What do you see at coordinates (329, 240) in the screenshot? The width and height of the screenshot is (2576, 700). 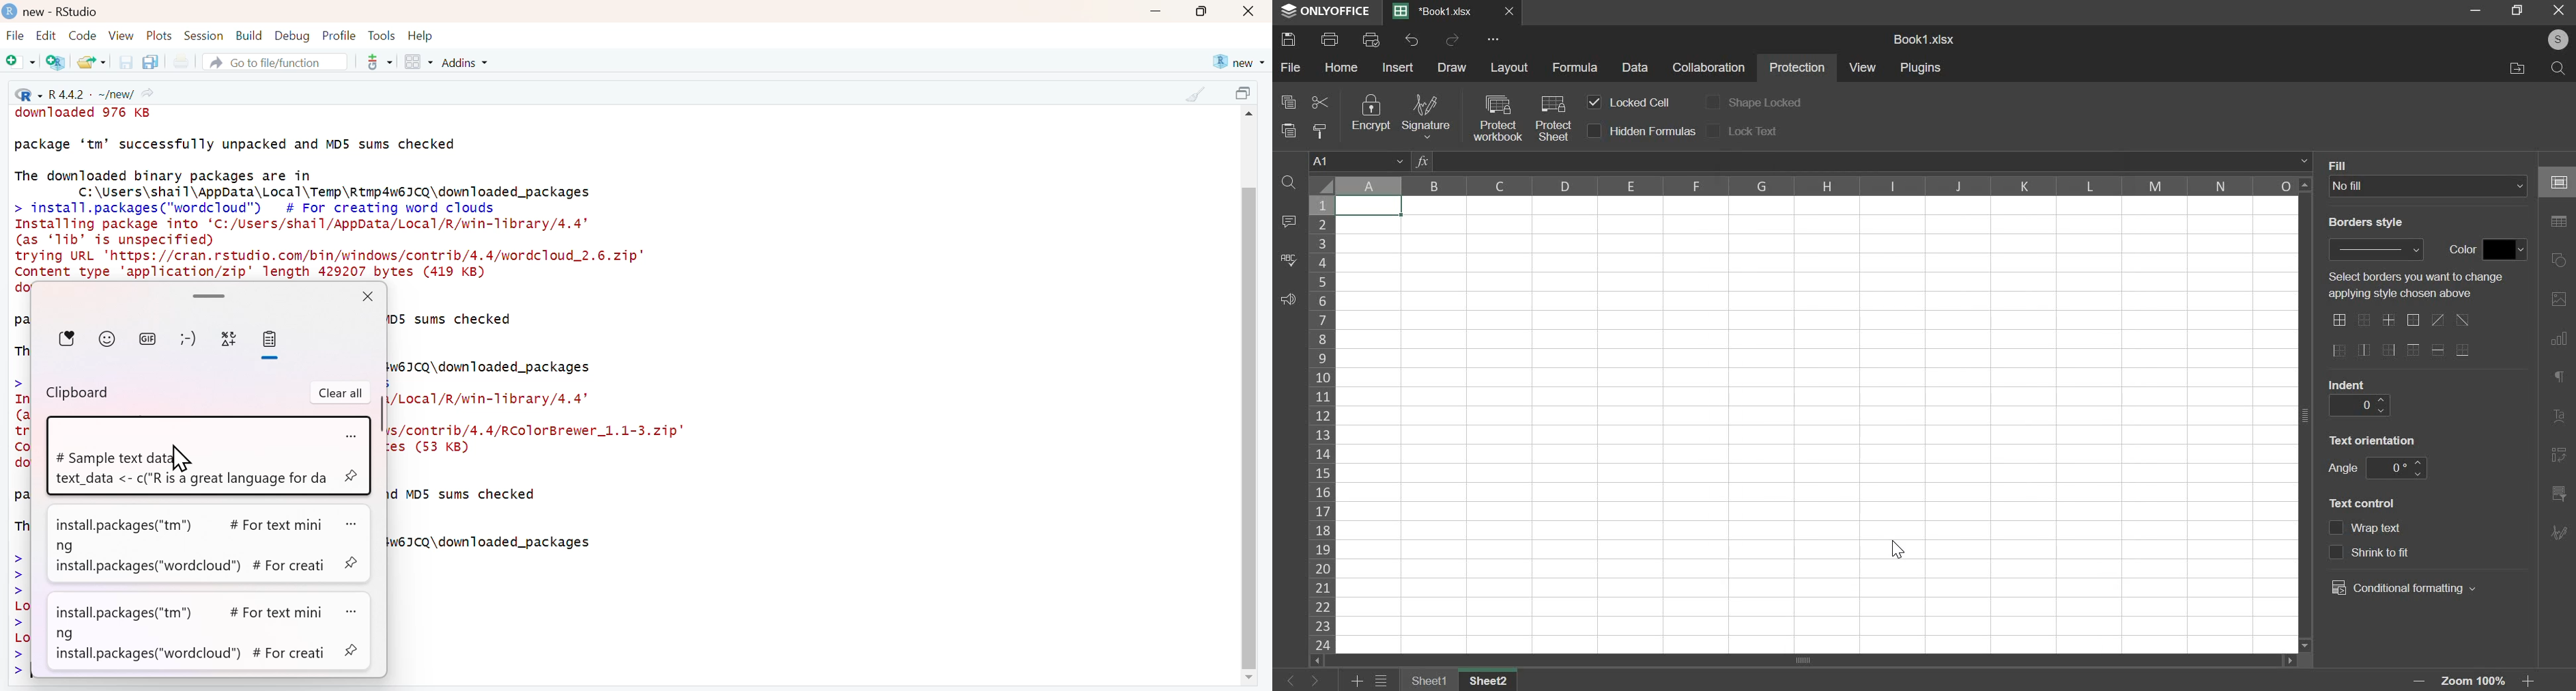 I see `> install.packages("wordcloud”) # For creating word clouds

Installing package into ‘C:/Users/shail/AppData/Local/R/win-Tibrary/4.4’

(as ‘1ib’ is unspecified)

trying URL 'https://cran.rstudio.com/bin/windows/contrib/4.4/wordcloud_2.6.zip"
Content type 'application/zip' length 429207 bytes (419 KB)

downloaded 419 KB` at bounding box center [329, 240].